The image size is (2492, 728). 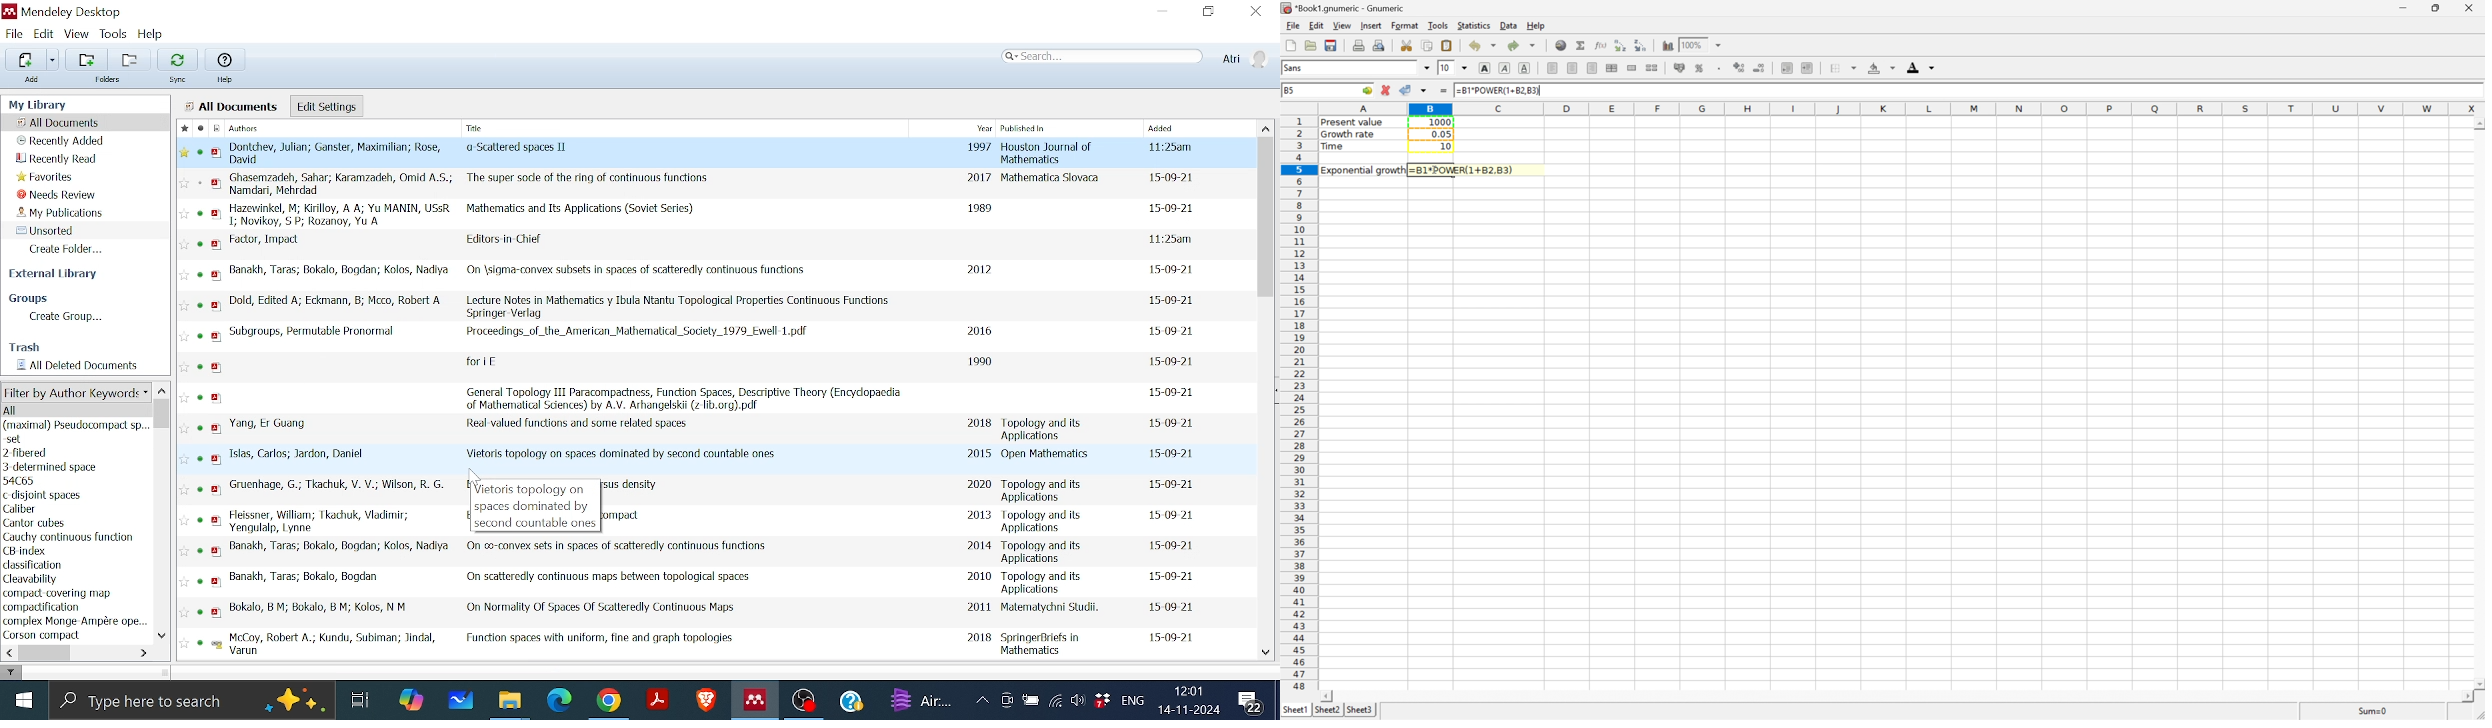 What do you see at coordinates (1720, 68) in the screenshot?
I see `Set the format of the selected cells to include a thousands separator` at bounding box center [1720, 68].